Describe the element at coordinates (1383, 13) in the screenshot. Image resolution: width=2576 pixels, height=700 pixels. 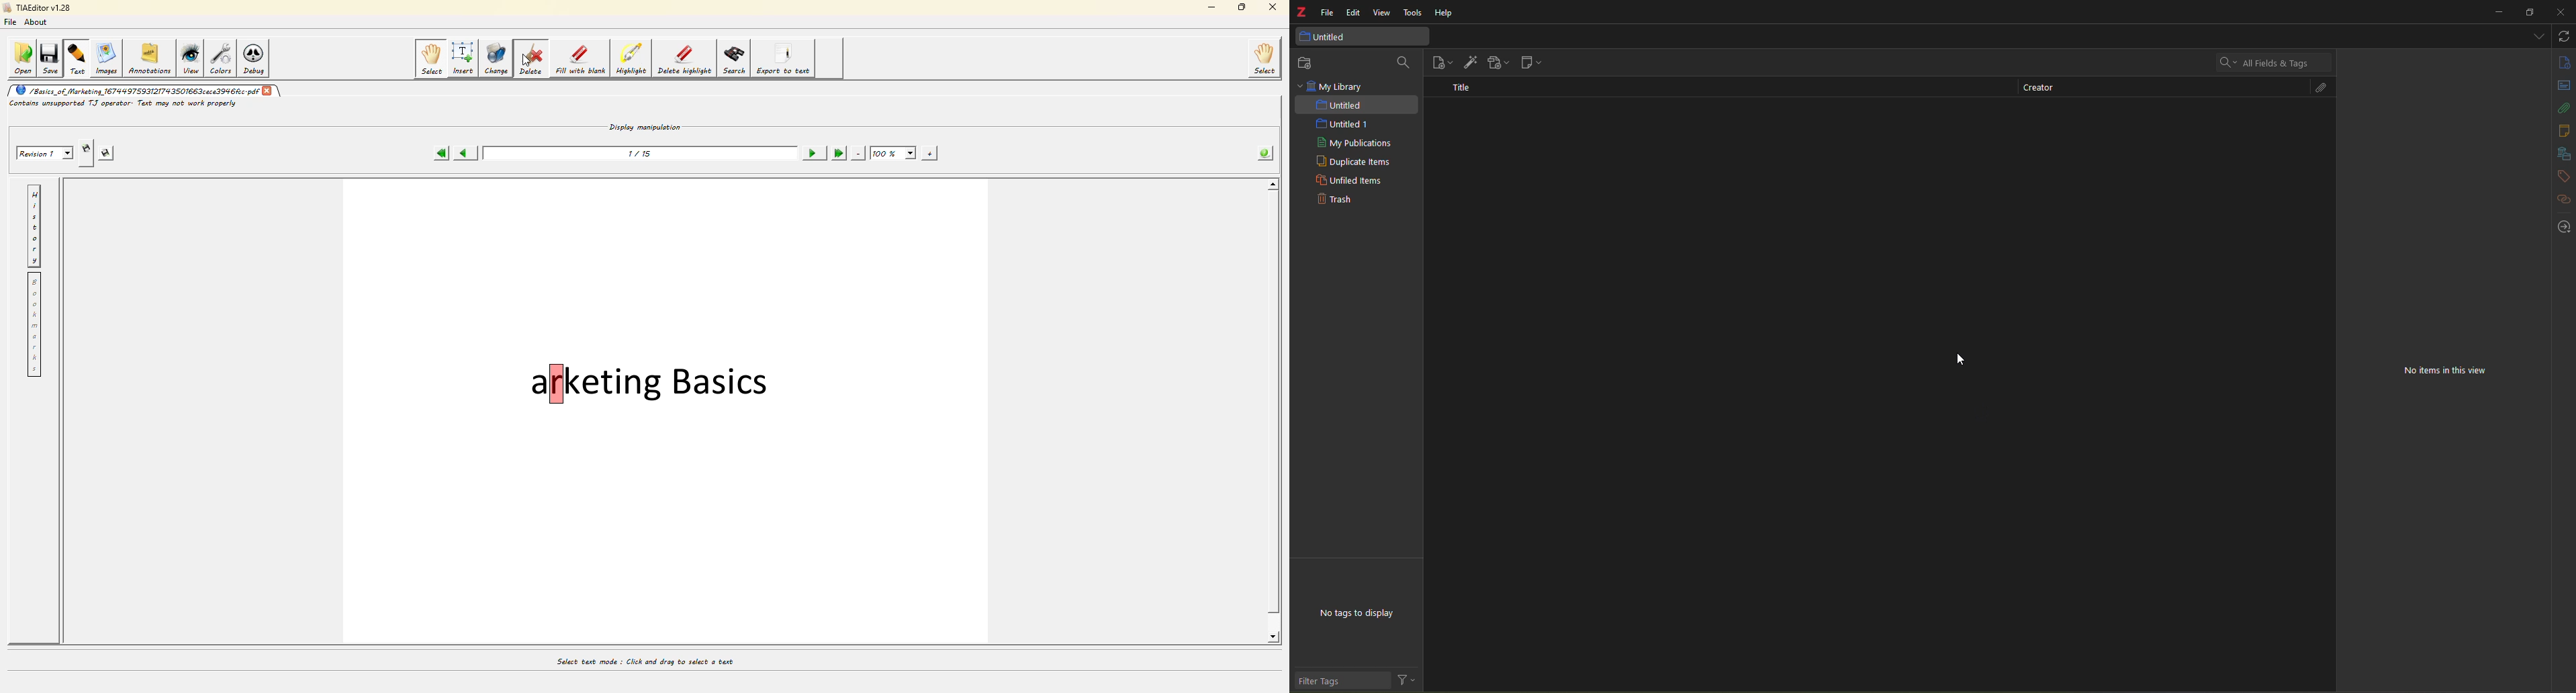
I see `view` at that location.